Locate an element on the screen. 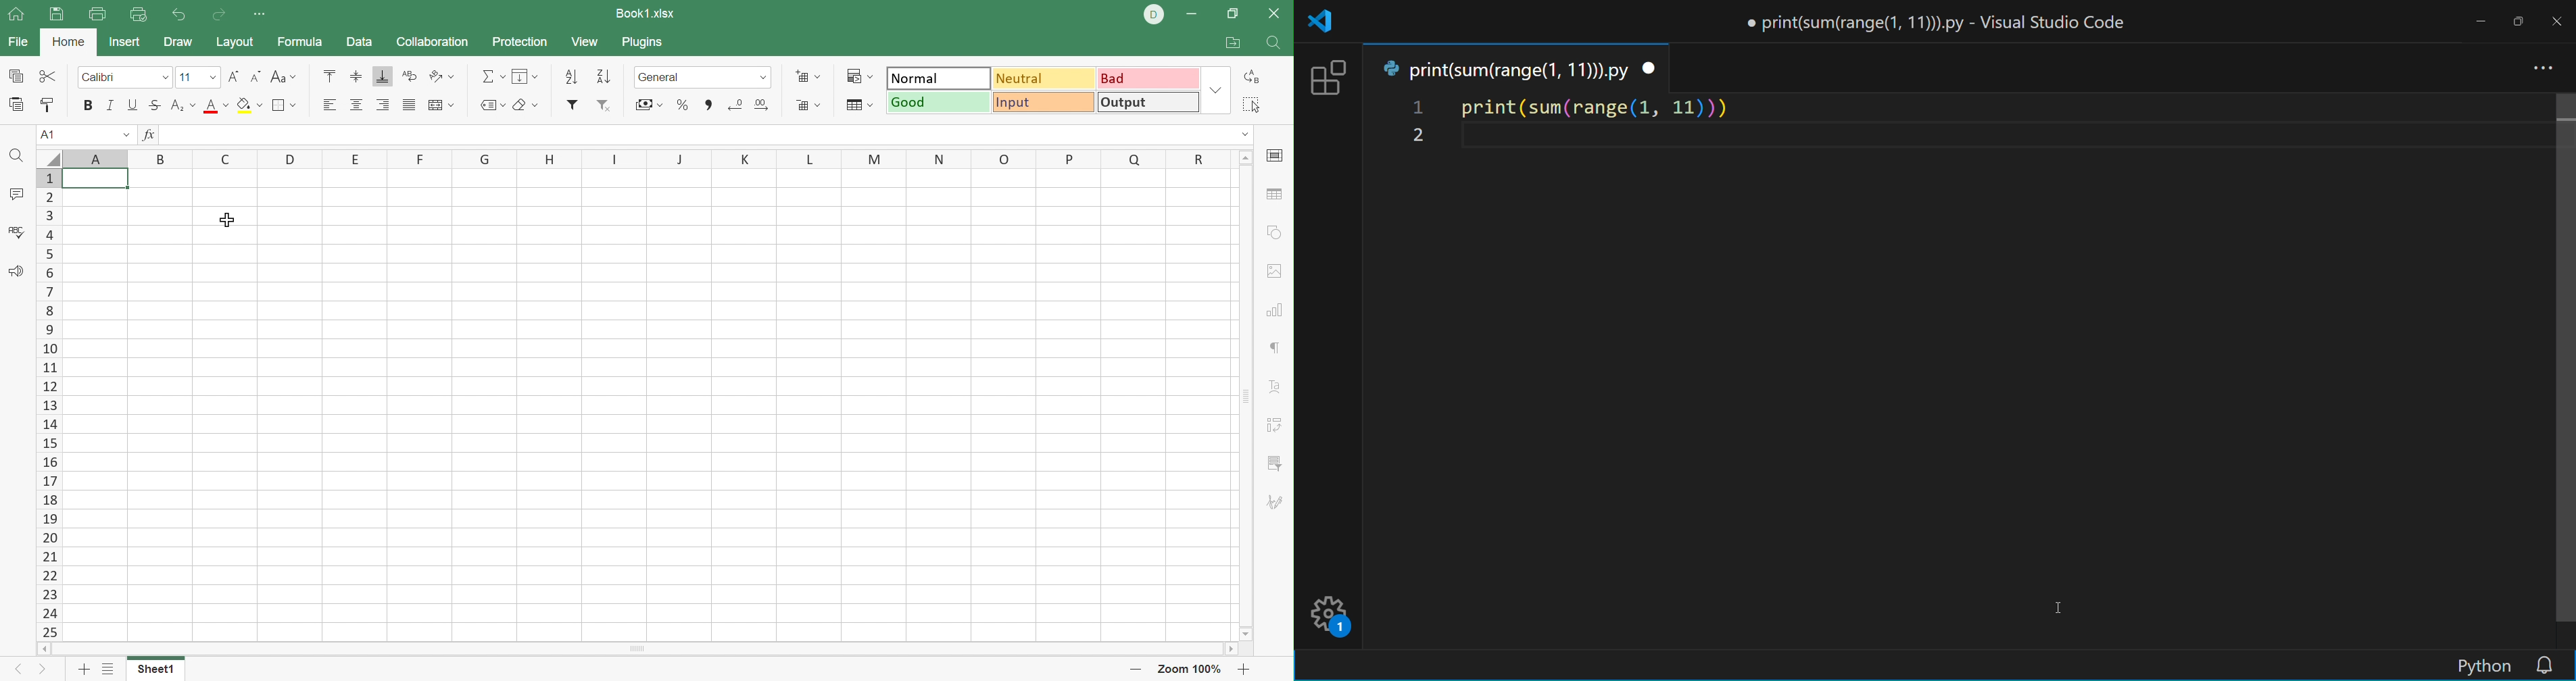 This screenshot has height=700, width=2576. DELL is located at coordinates (1153, 15).